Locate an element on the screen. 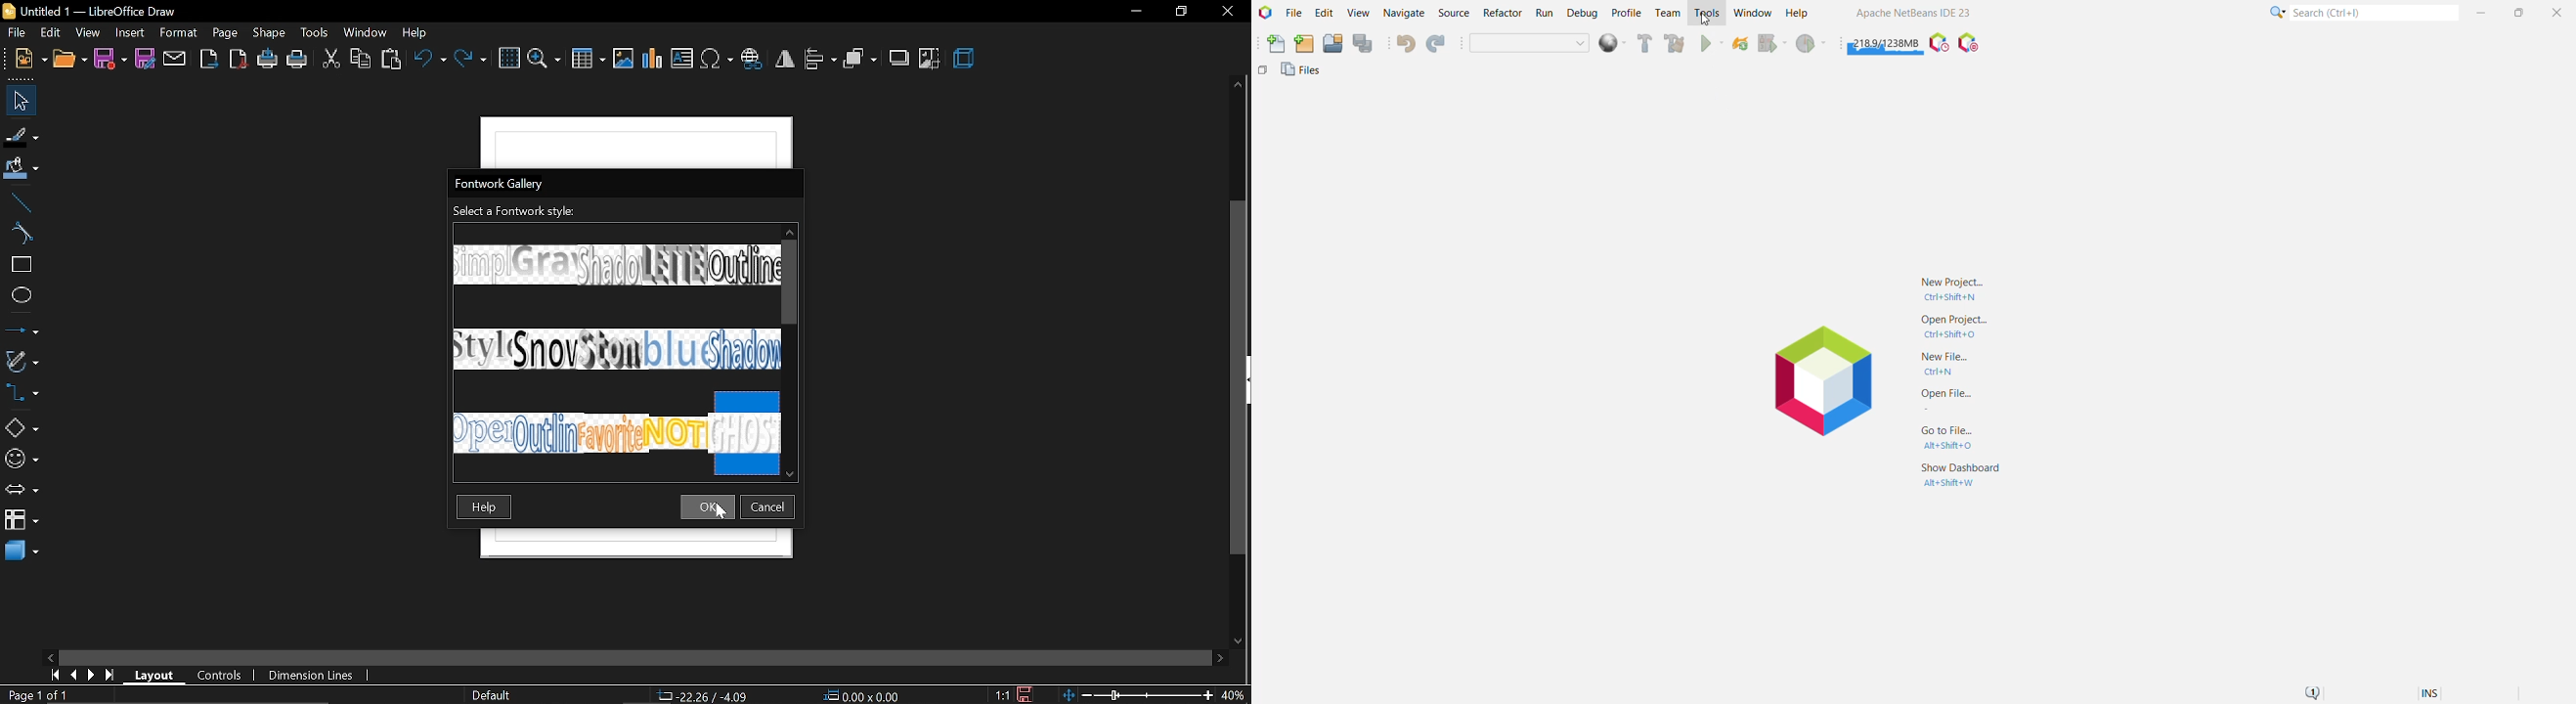 The width and height of the screenshot is (2576, 728). fontwork styles is located at coordinates (614, 338).